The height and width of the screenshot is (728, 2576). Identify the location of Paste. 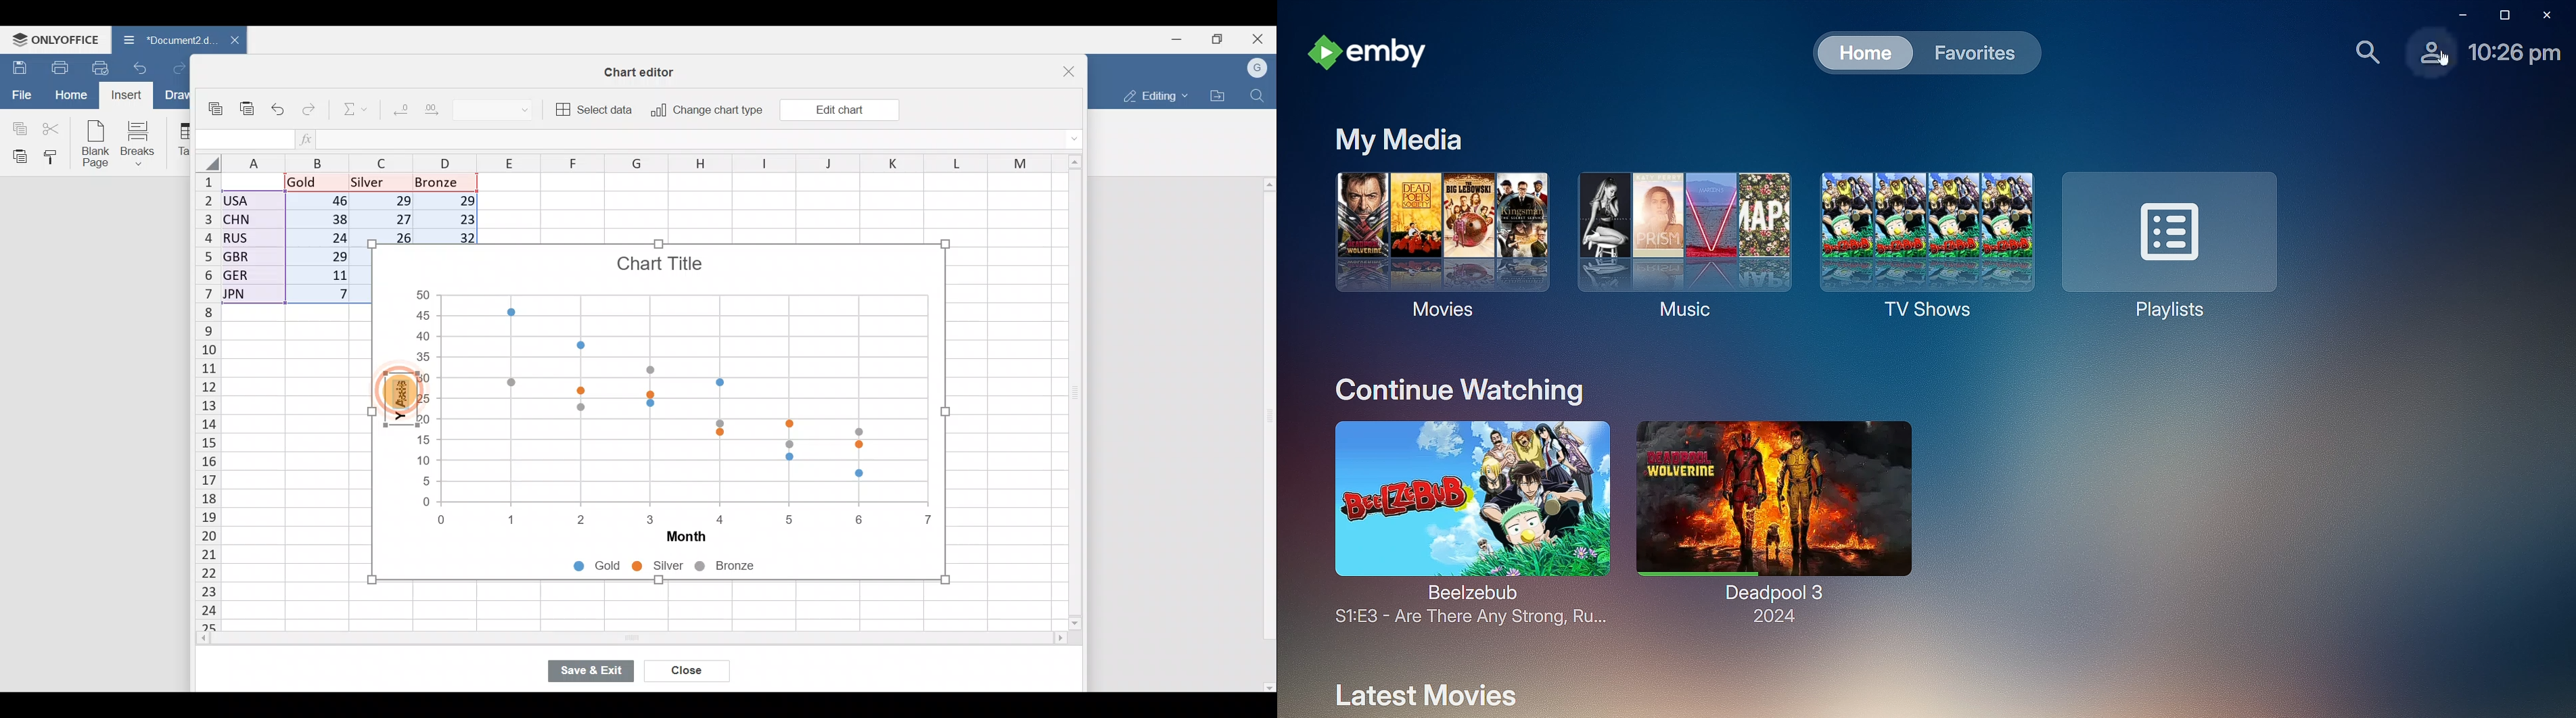
(17, 156).